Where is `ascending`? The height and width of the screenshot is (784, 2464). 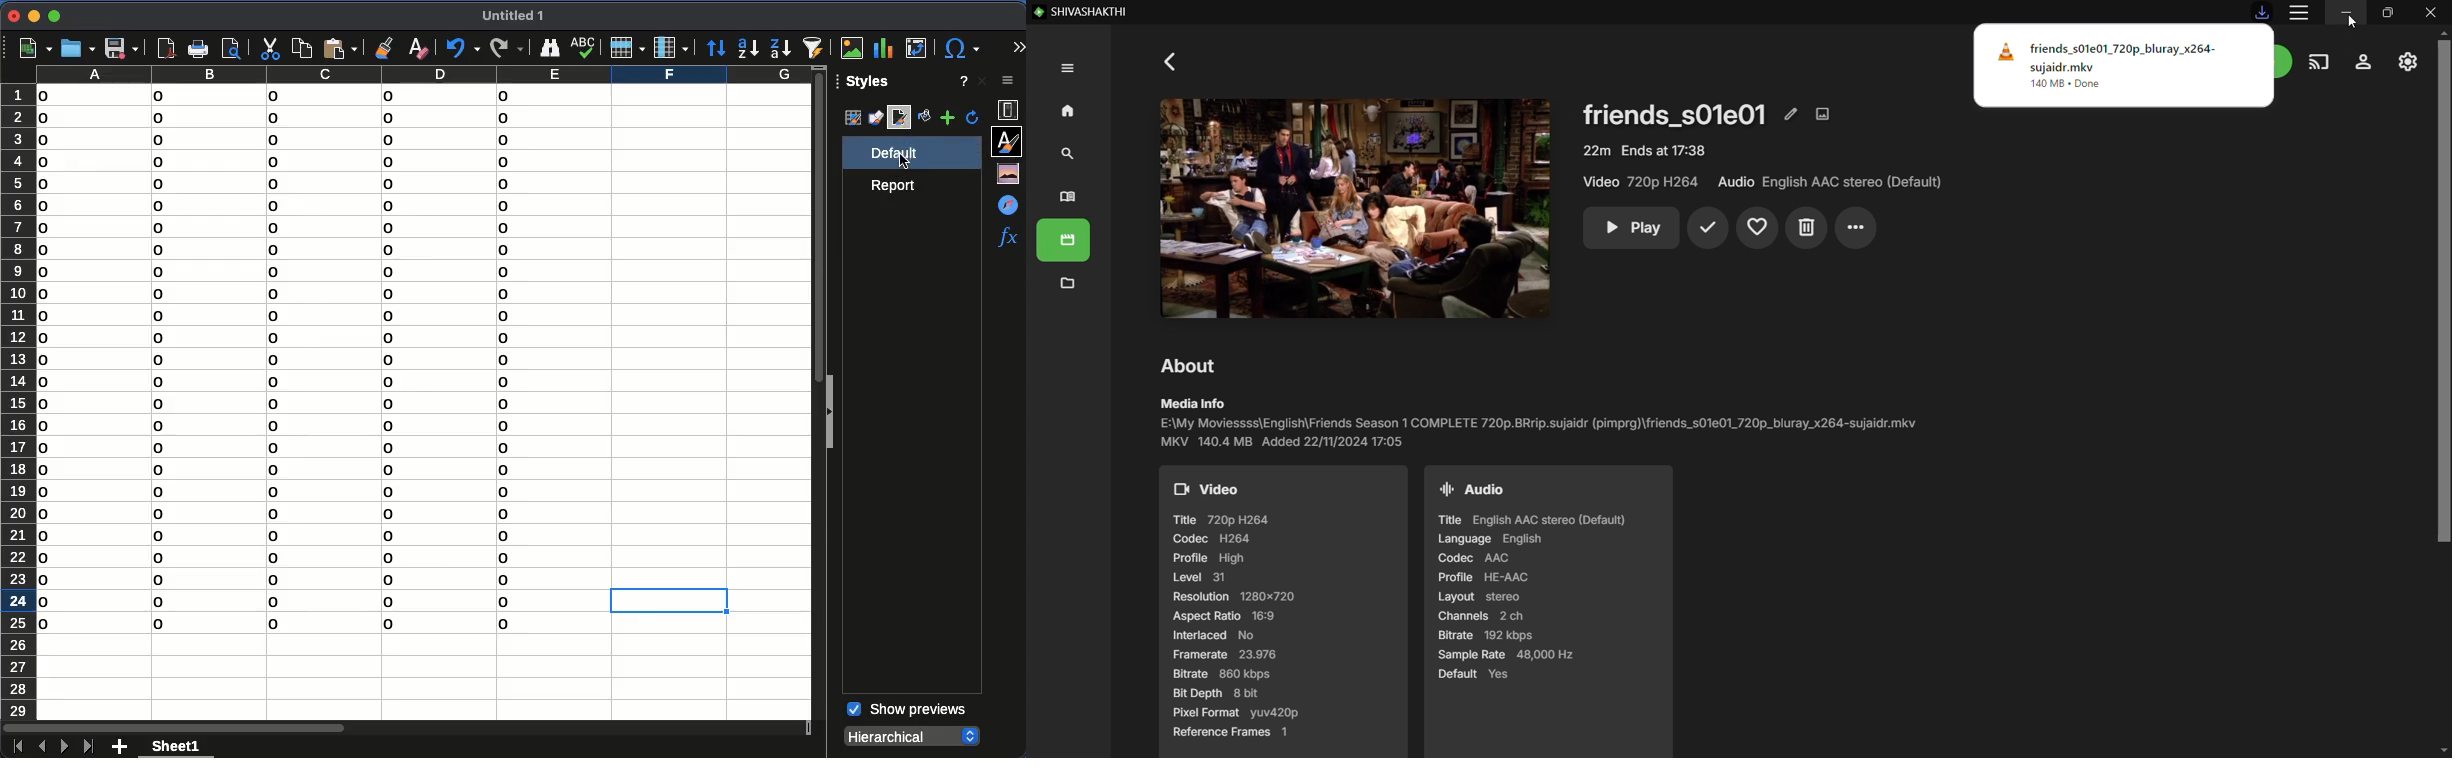
ascending is located at coordinates (747, 49).